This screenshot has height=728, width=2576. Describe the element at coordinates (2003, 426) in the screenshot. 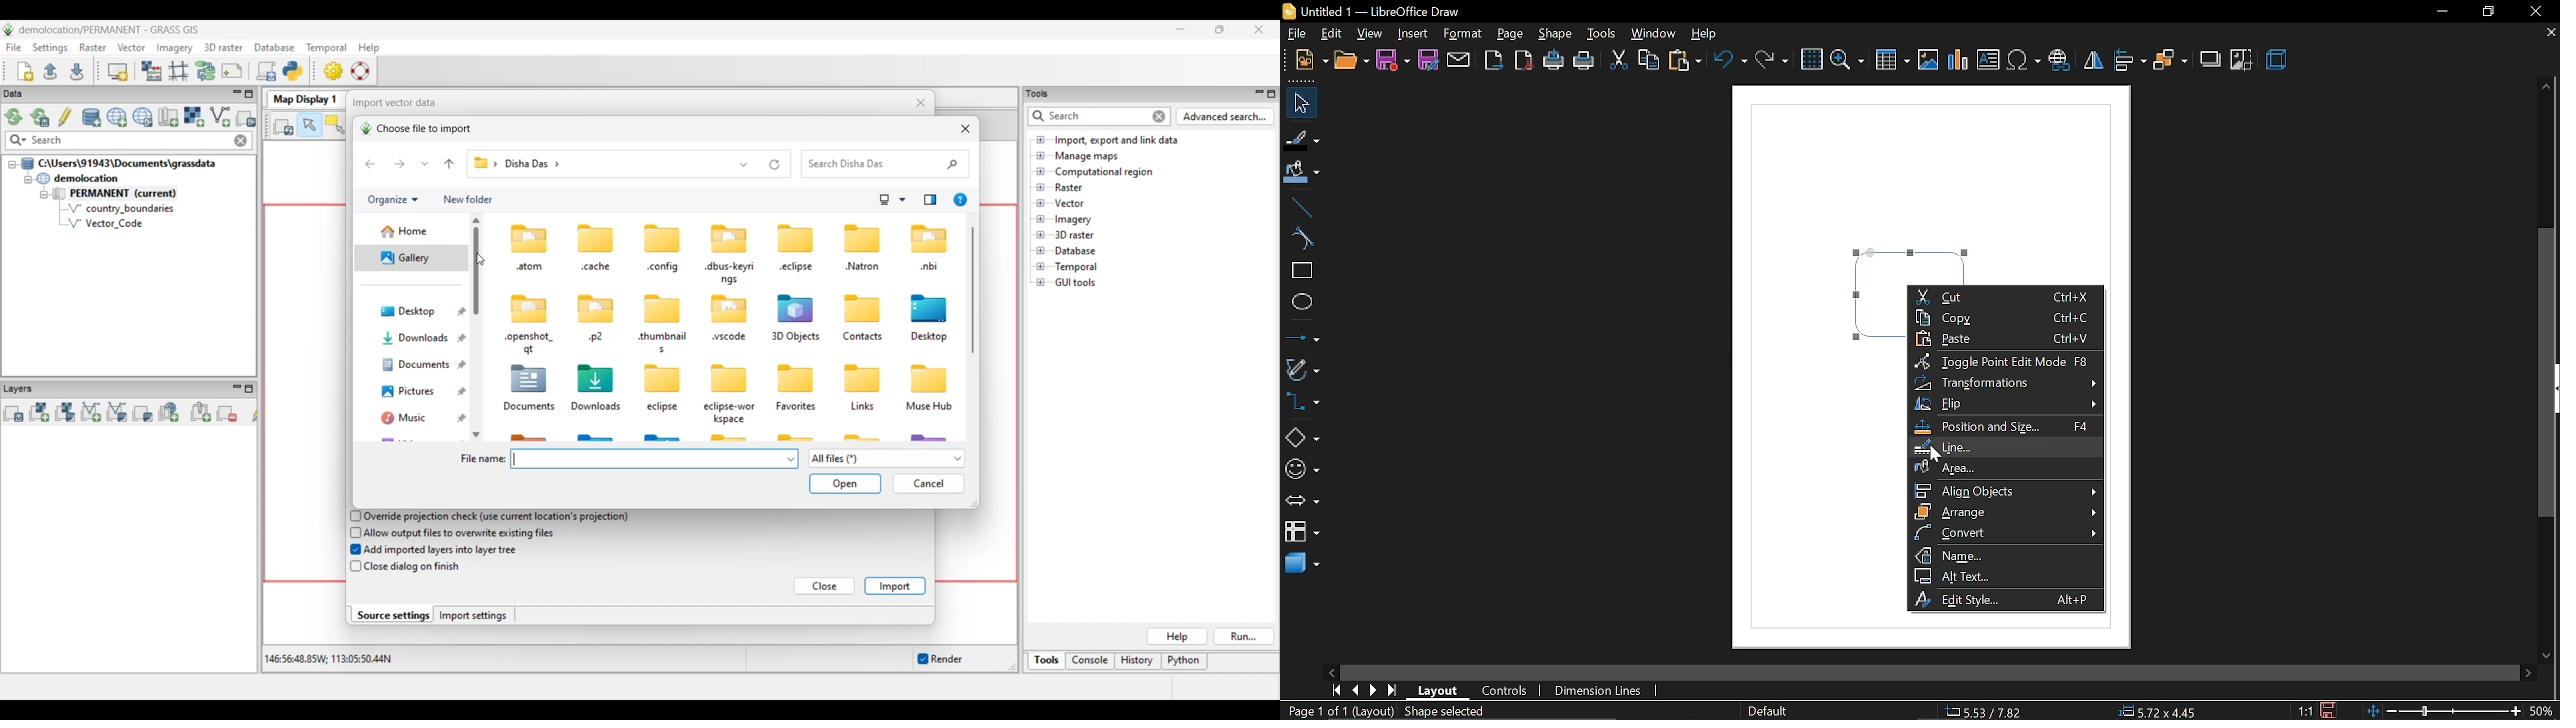

I see `position and size` at that location.